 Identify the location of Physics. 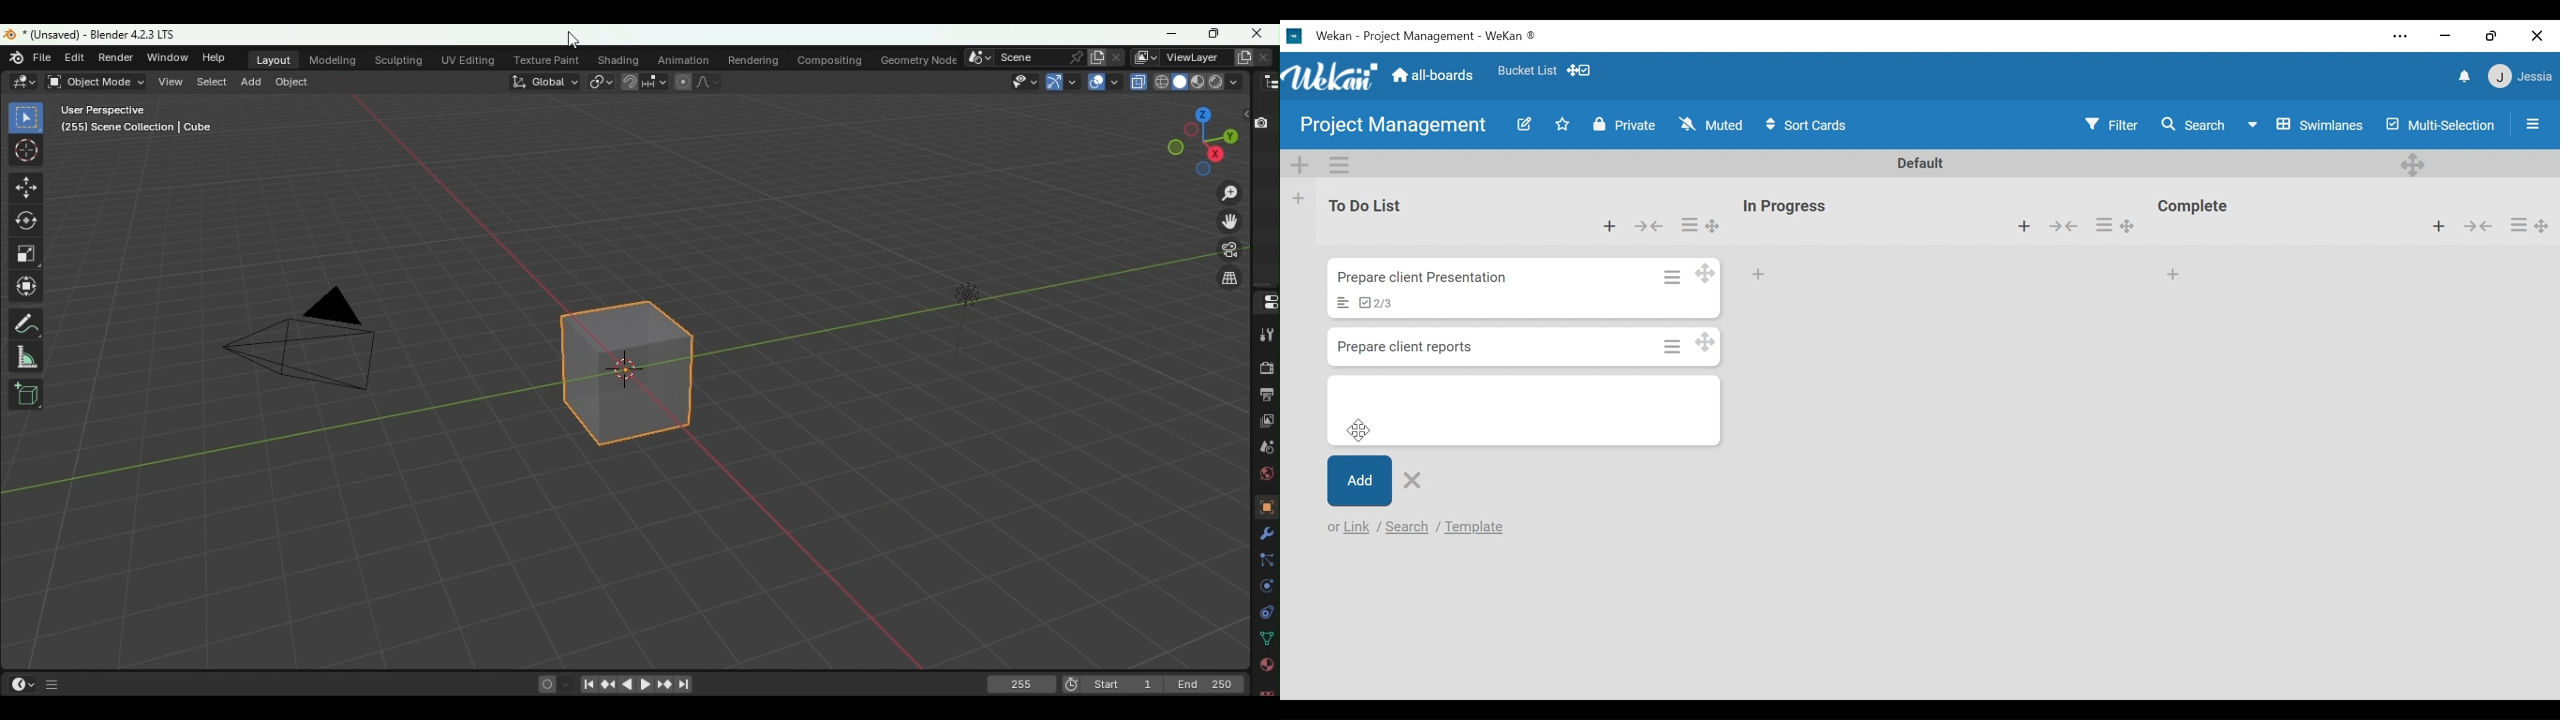
(1268, 588).